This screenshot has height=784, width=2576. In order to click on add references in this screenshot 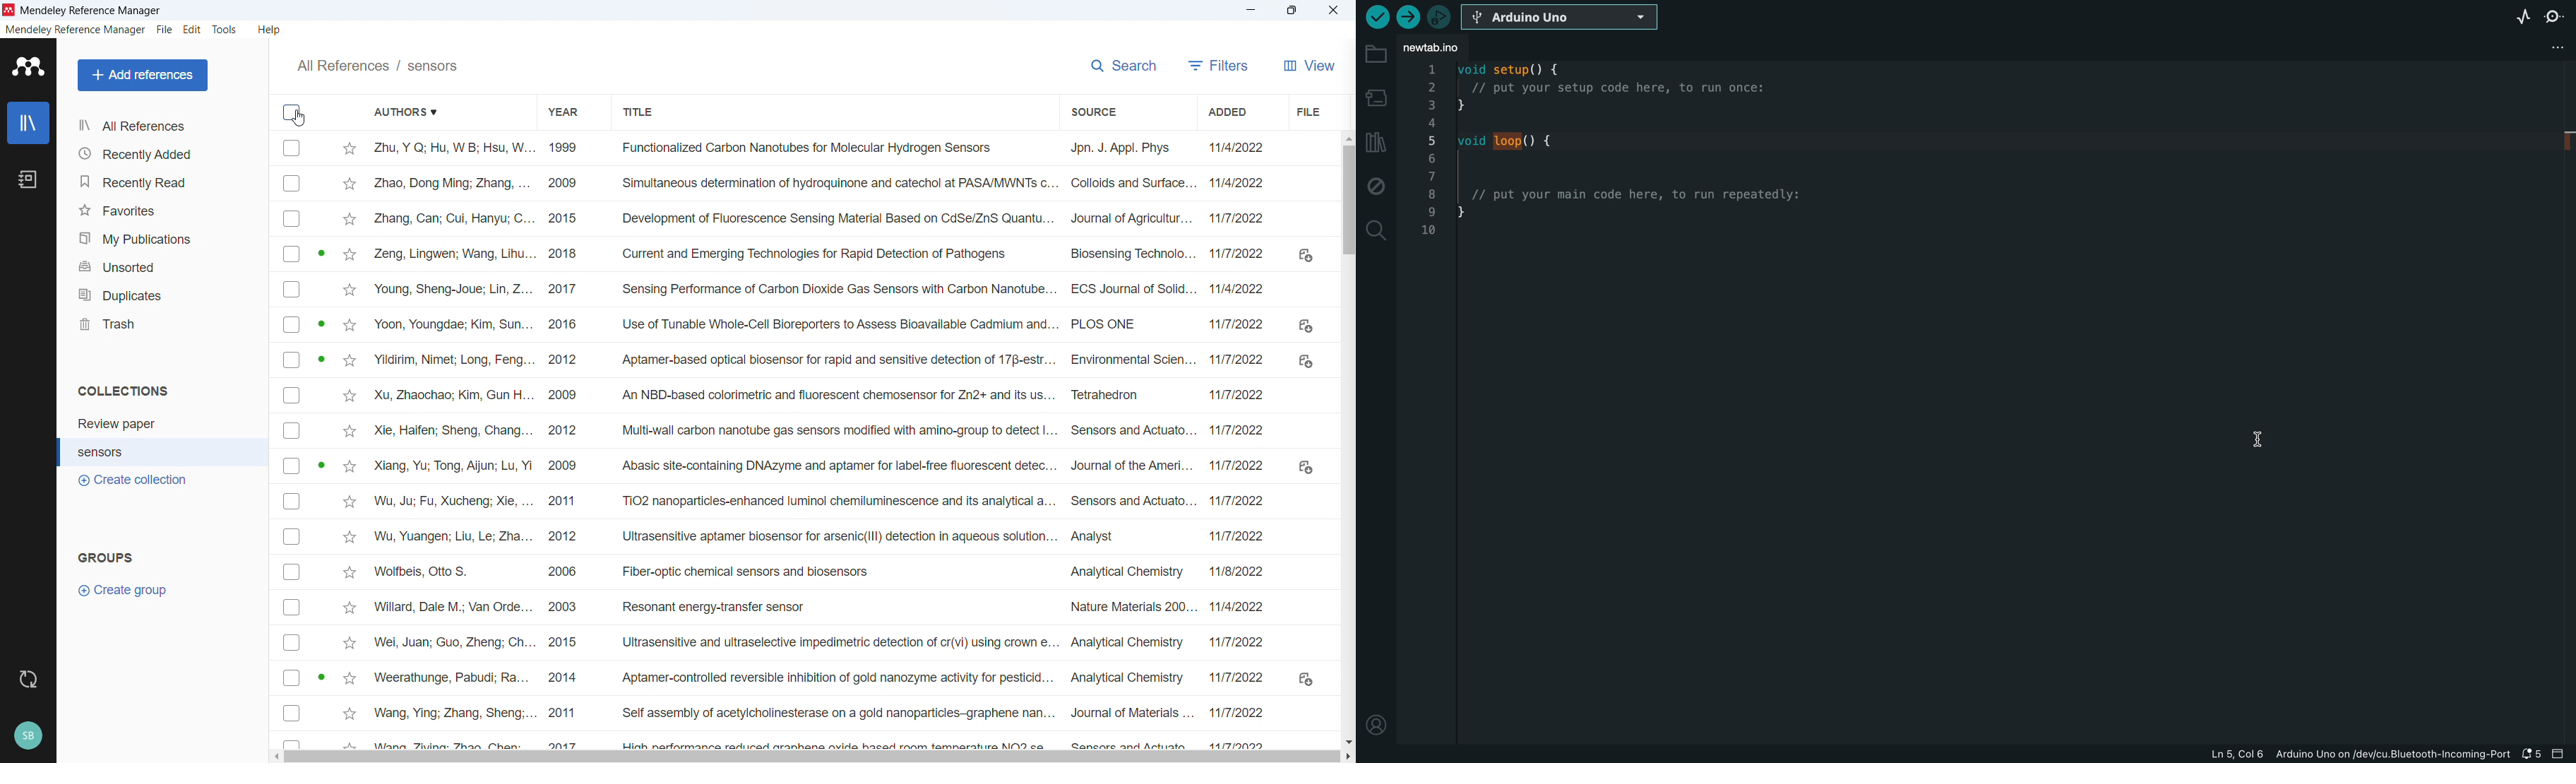, I will do `click(143, 76)`.